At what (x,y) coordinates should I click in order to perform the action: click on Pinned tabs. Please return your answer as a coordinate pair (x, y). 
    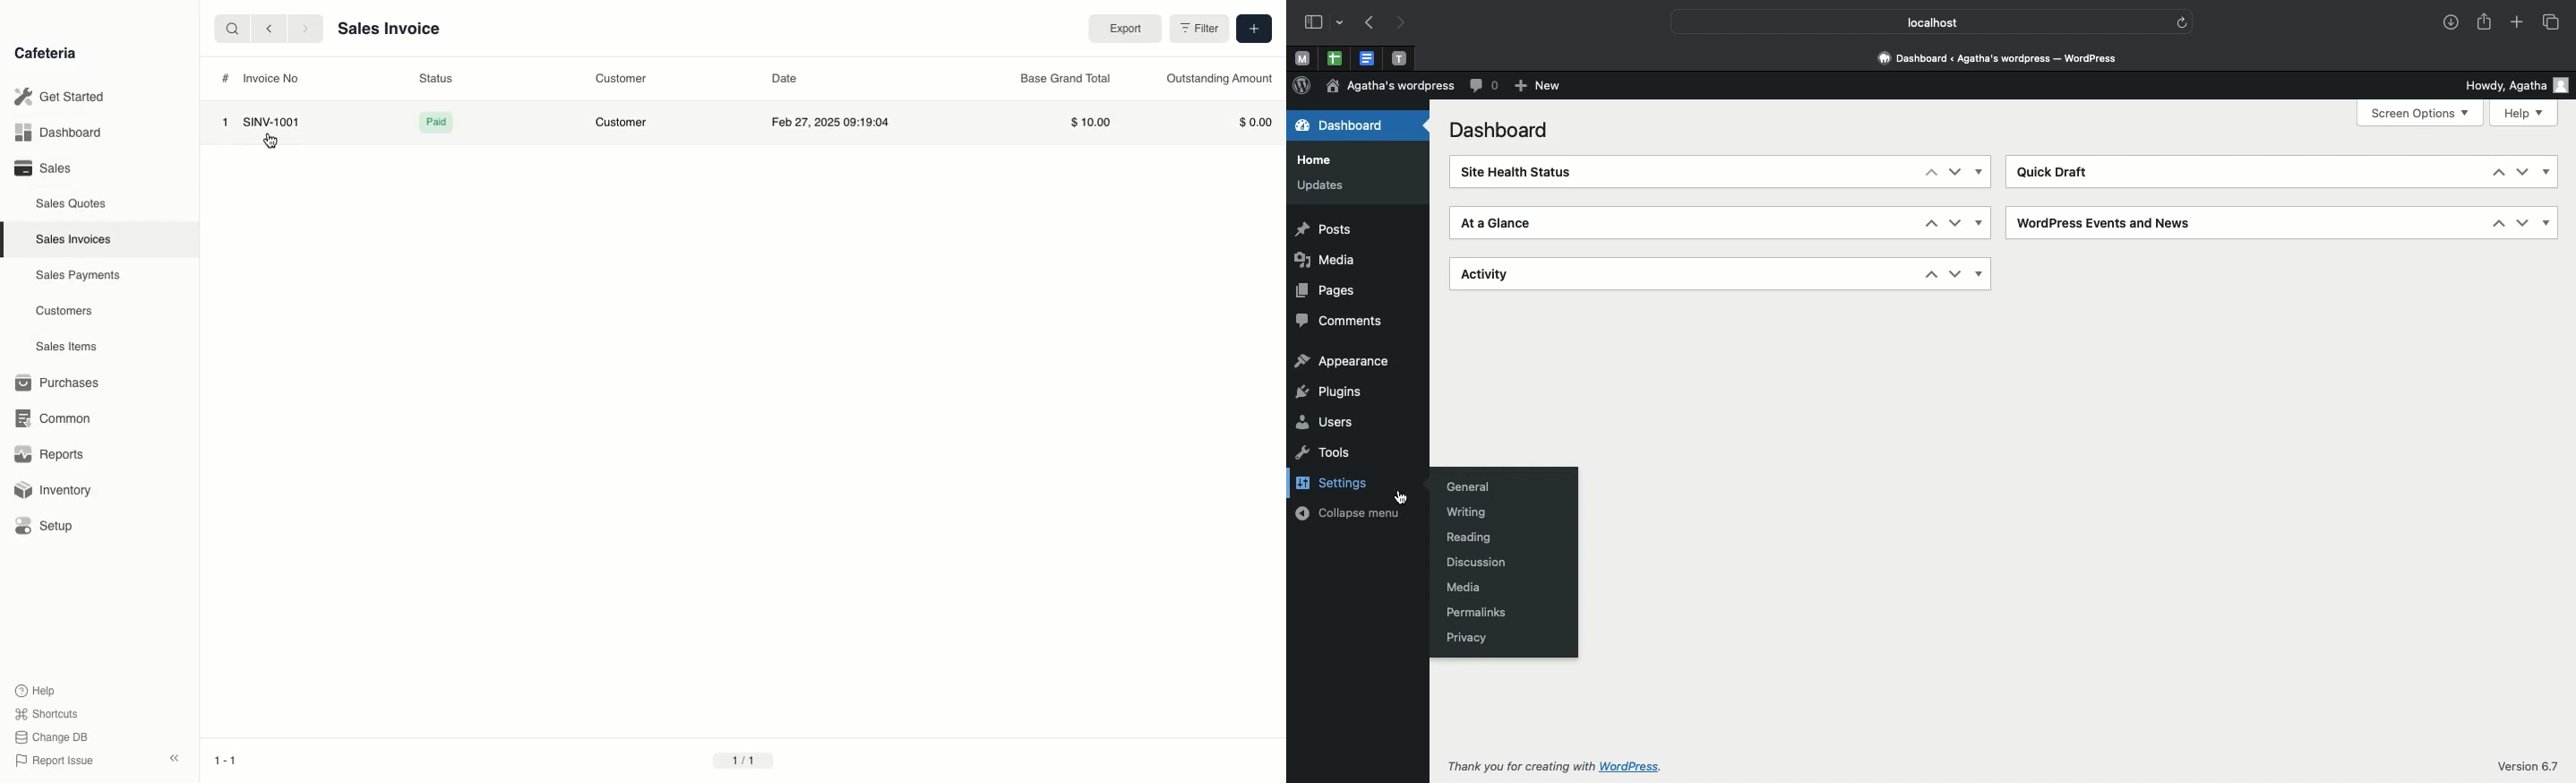
    Looking at the image, I should click on (1367, 59).